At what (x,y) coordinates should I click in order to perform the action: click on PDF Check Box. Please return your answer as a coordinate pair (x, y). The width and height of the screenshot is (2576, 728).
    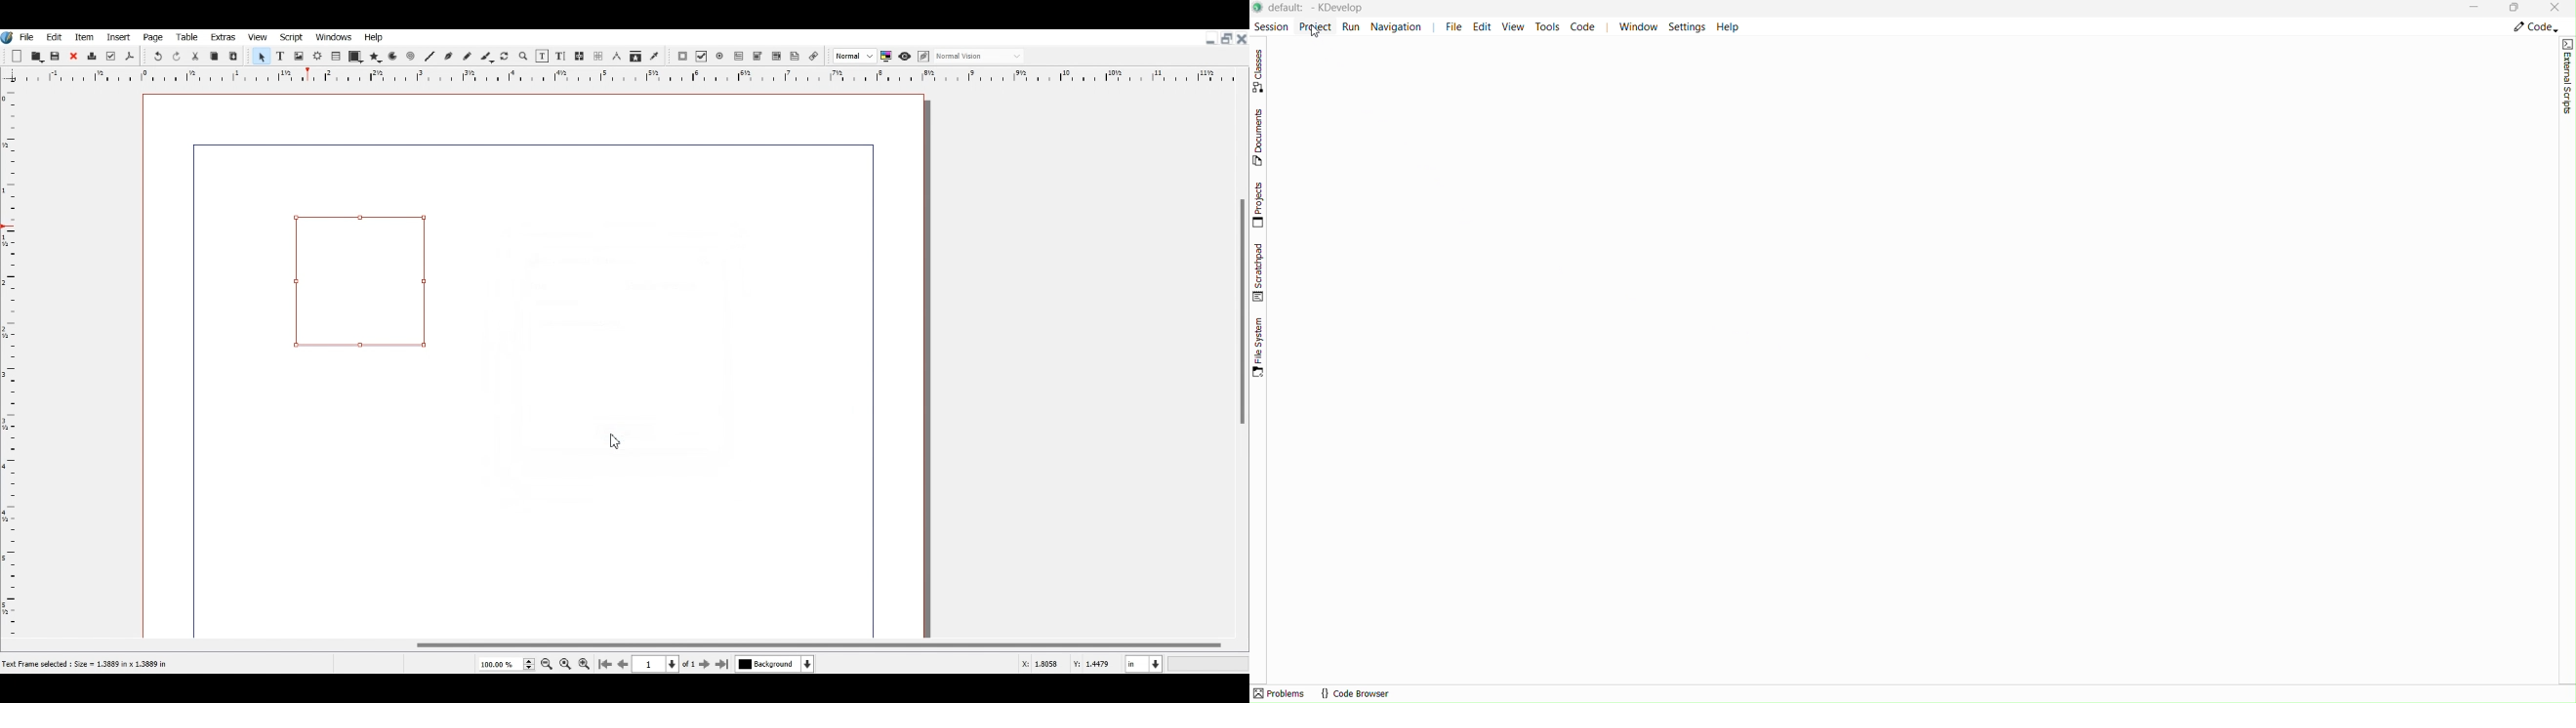
    Looking at the image, I should click on (702, 57).